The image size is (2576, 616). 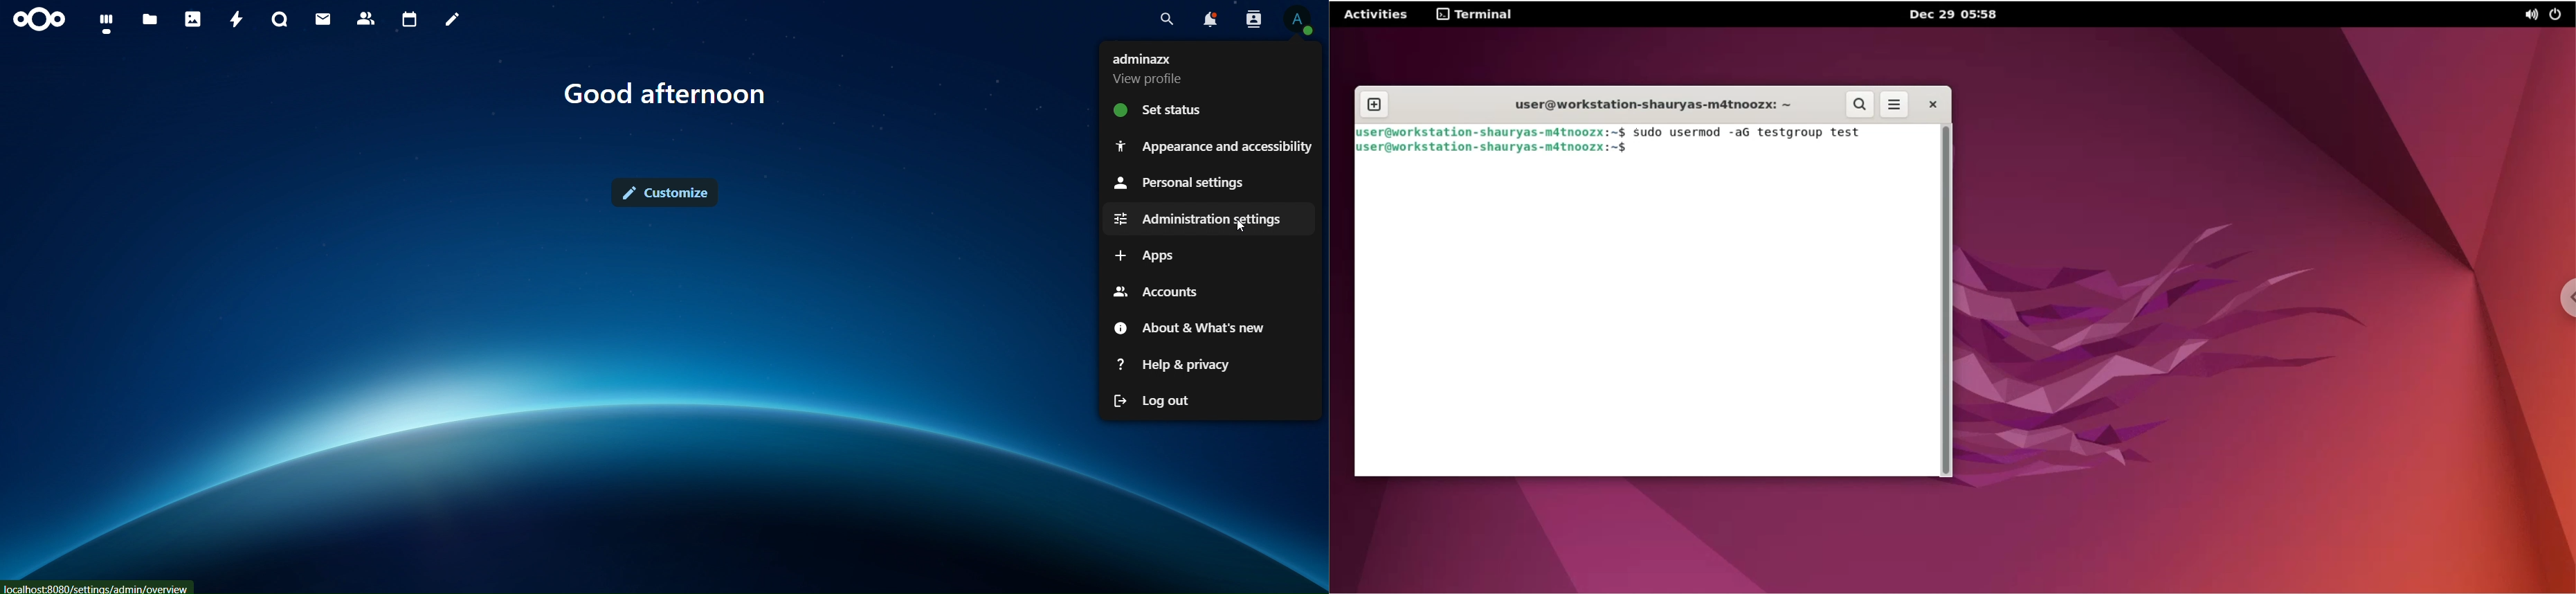 What do you see at coordinates (323, 20) in the screenshot?
I see `mail` at bounding box center [323, 20].